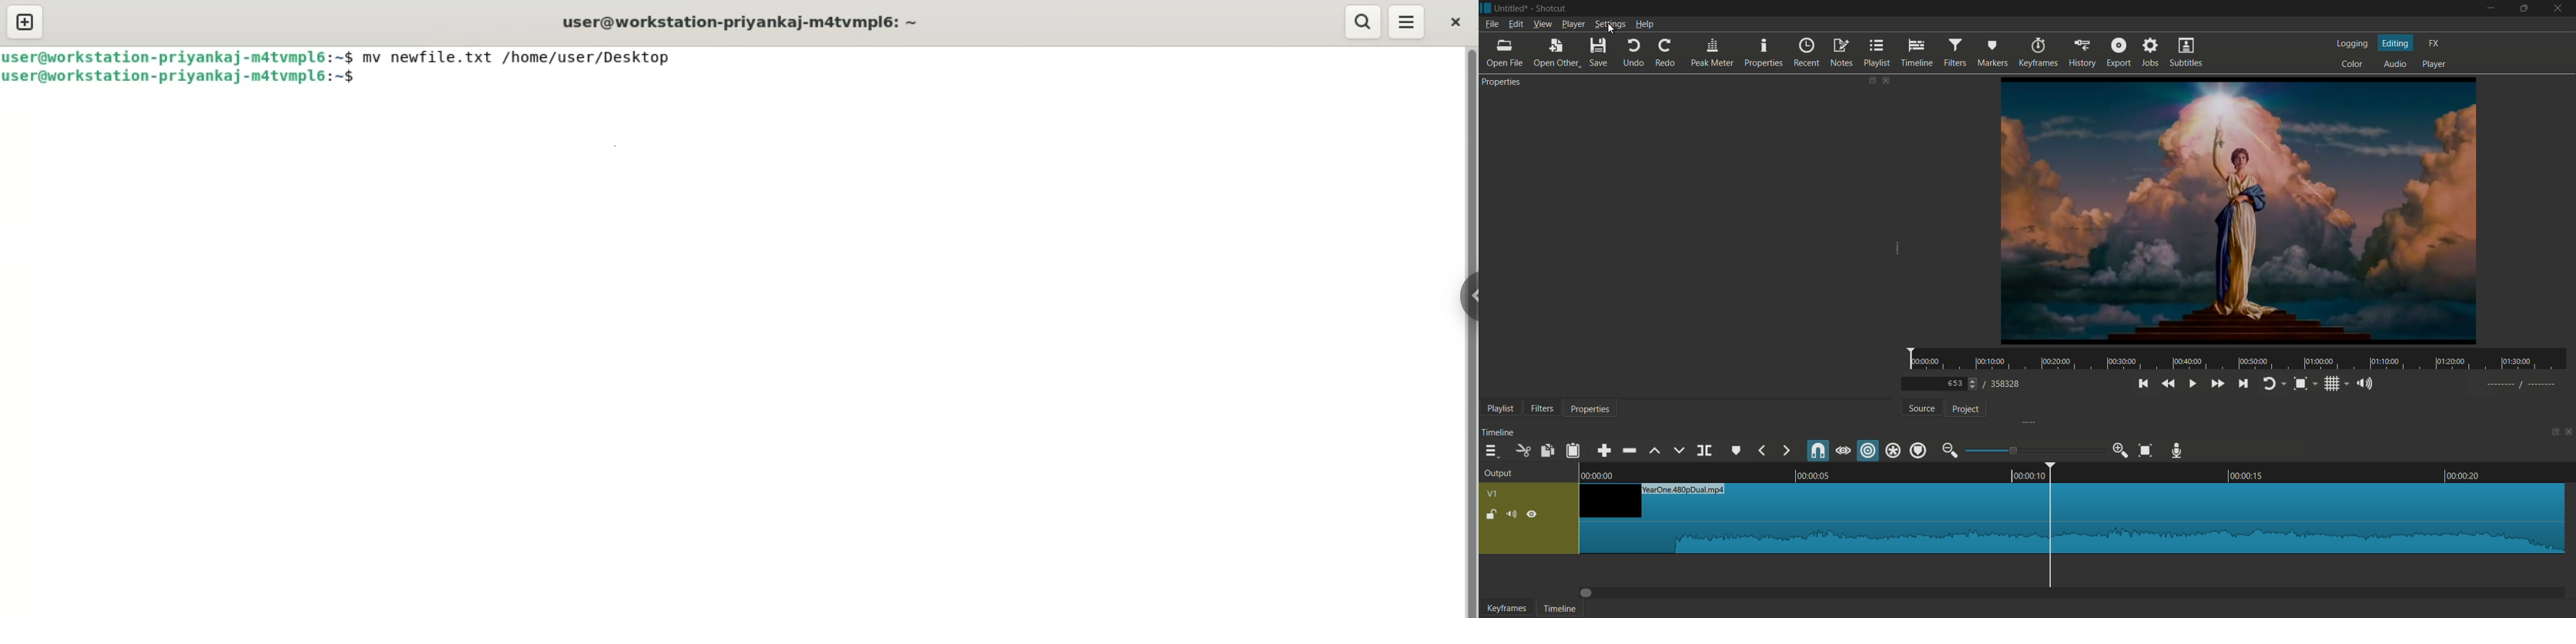  What do you see at coordinates (2434, 64) in the screenshot?
I see `player` at bounding box center [2434, 64].